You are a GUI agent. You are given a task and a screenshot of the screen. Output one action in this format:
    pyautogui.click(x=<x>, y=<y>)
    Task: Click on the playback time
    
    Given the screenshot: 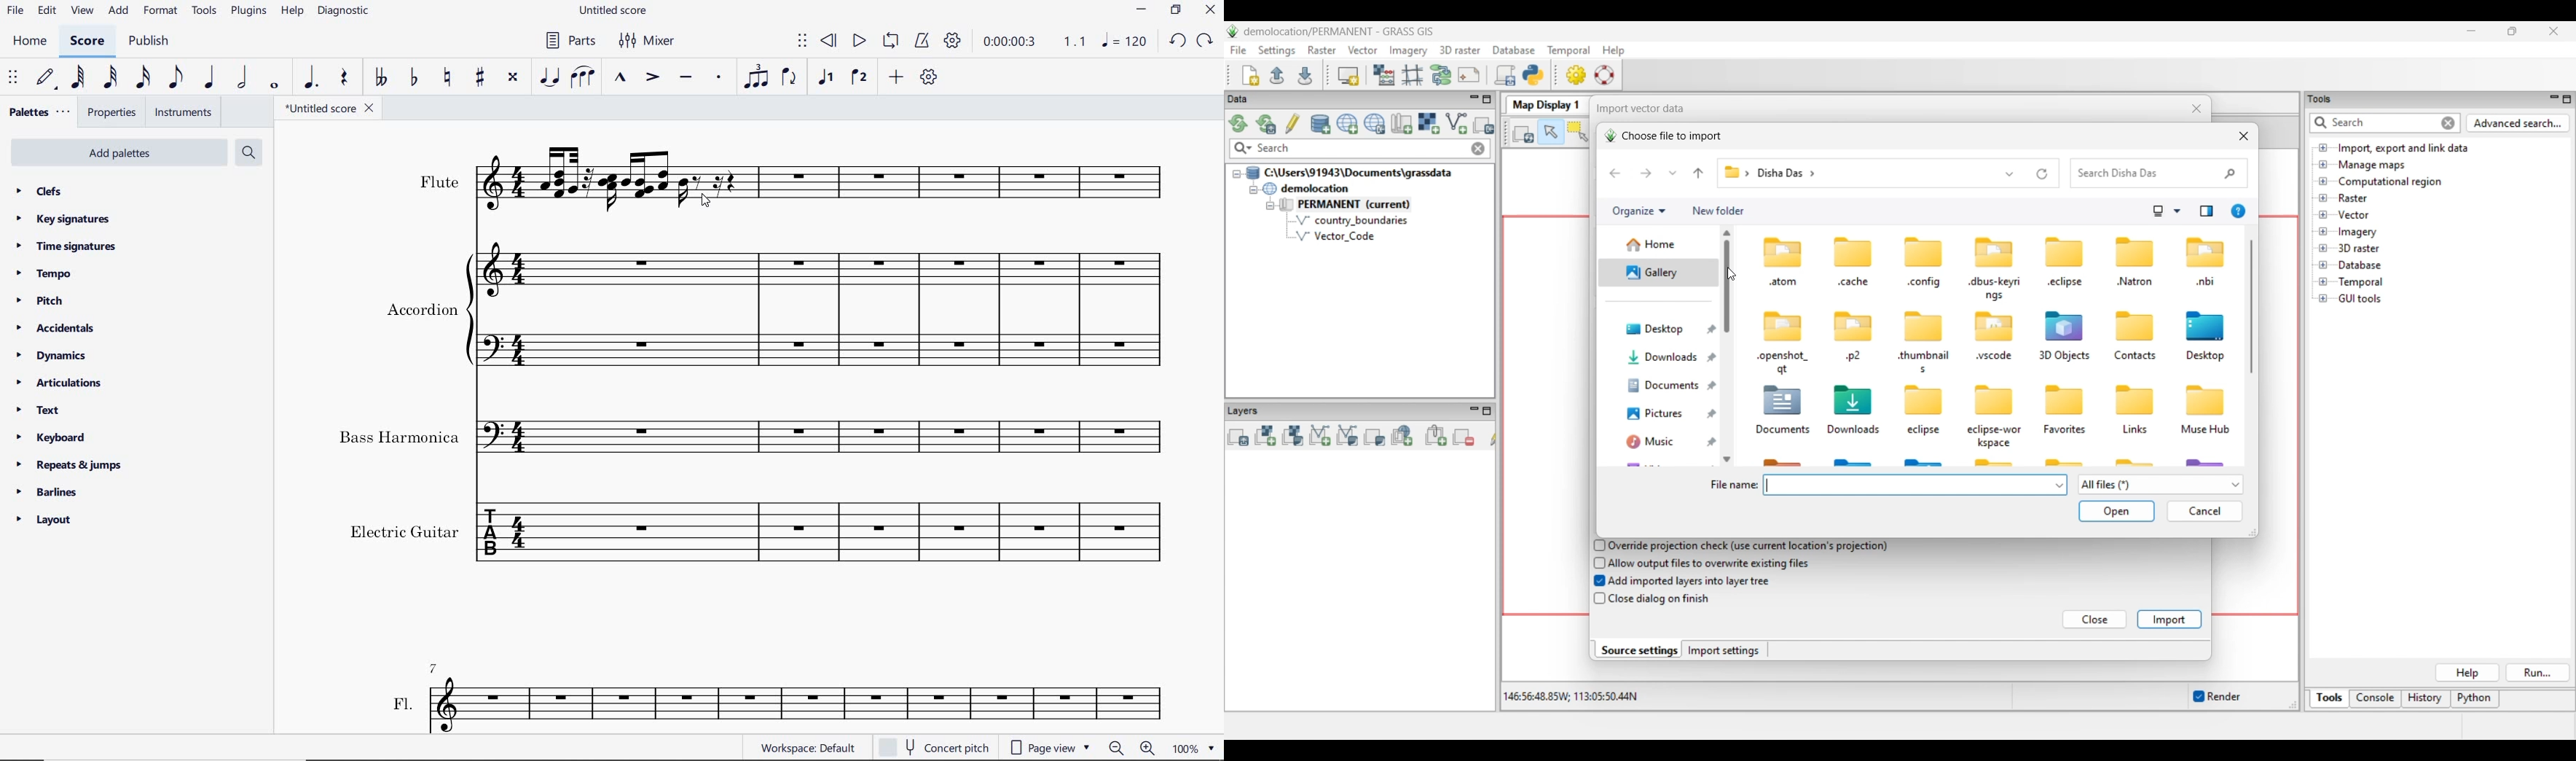 What is the action you would take?
    pyautogui.click(x=1011, y=43)
    